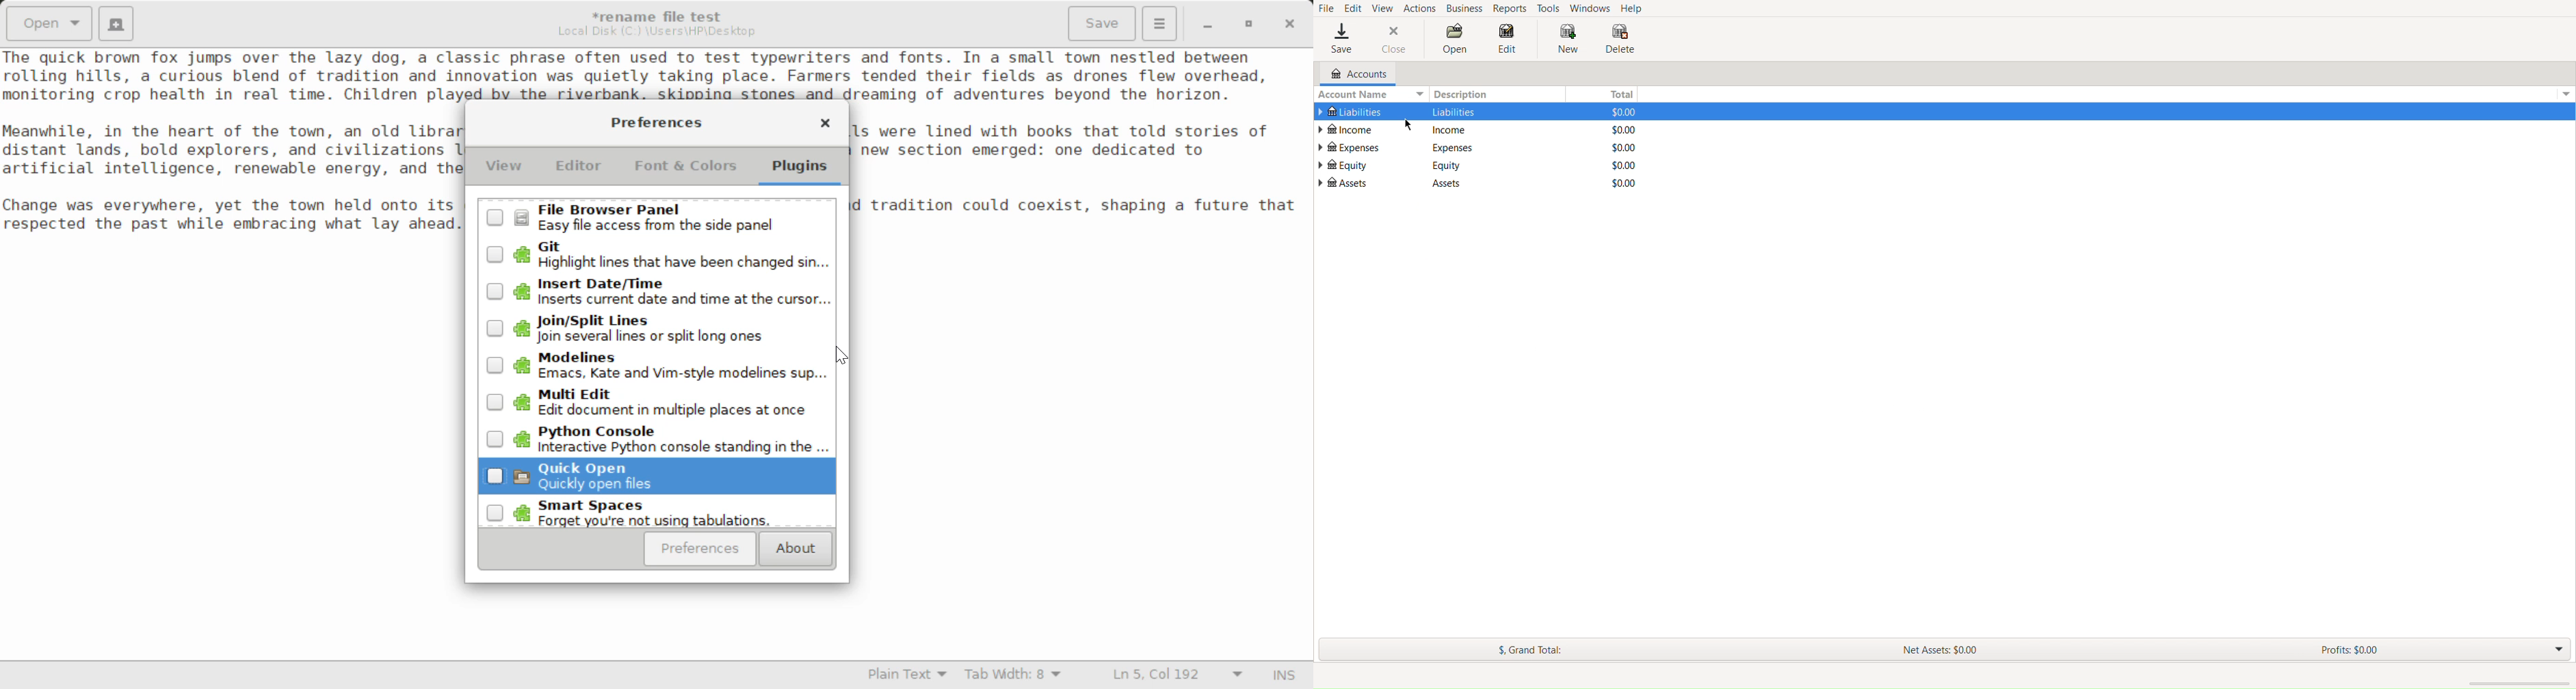 Image resolution: width=2576 pixels, height=700 pixels. I want to click on Unselected Git Plugin, so click(660, 254).